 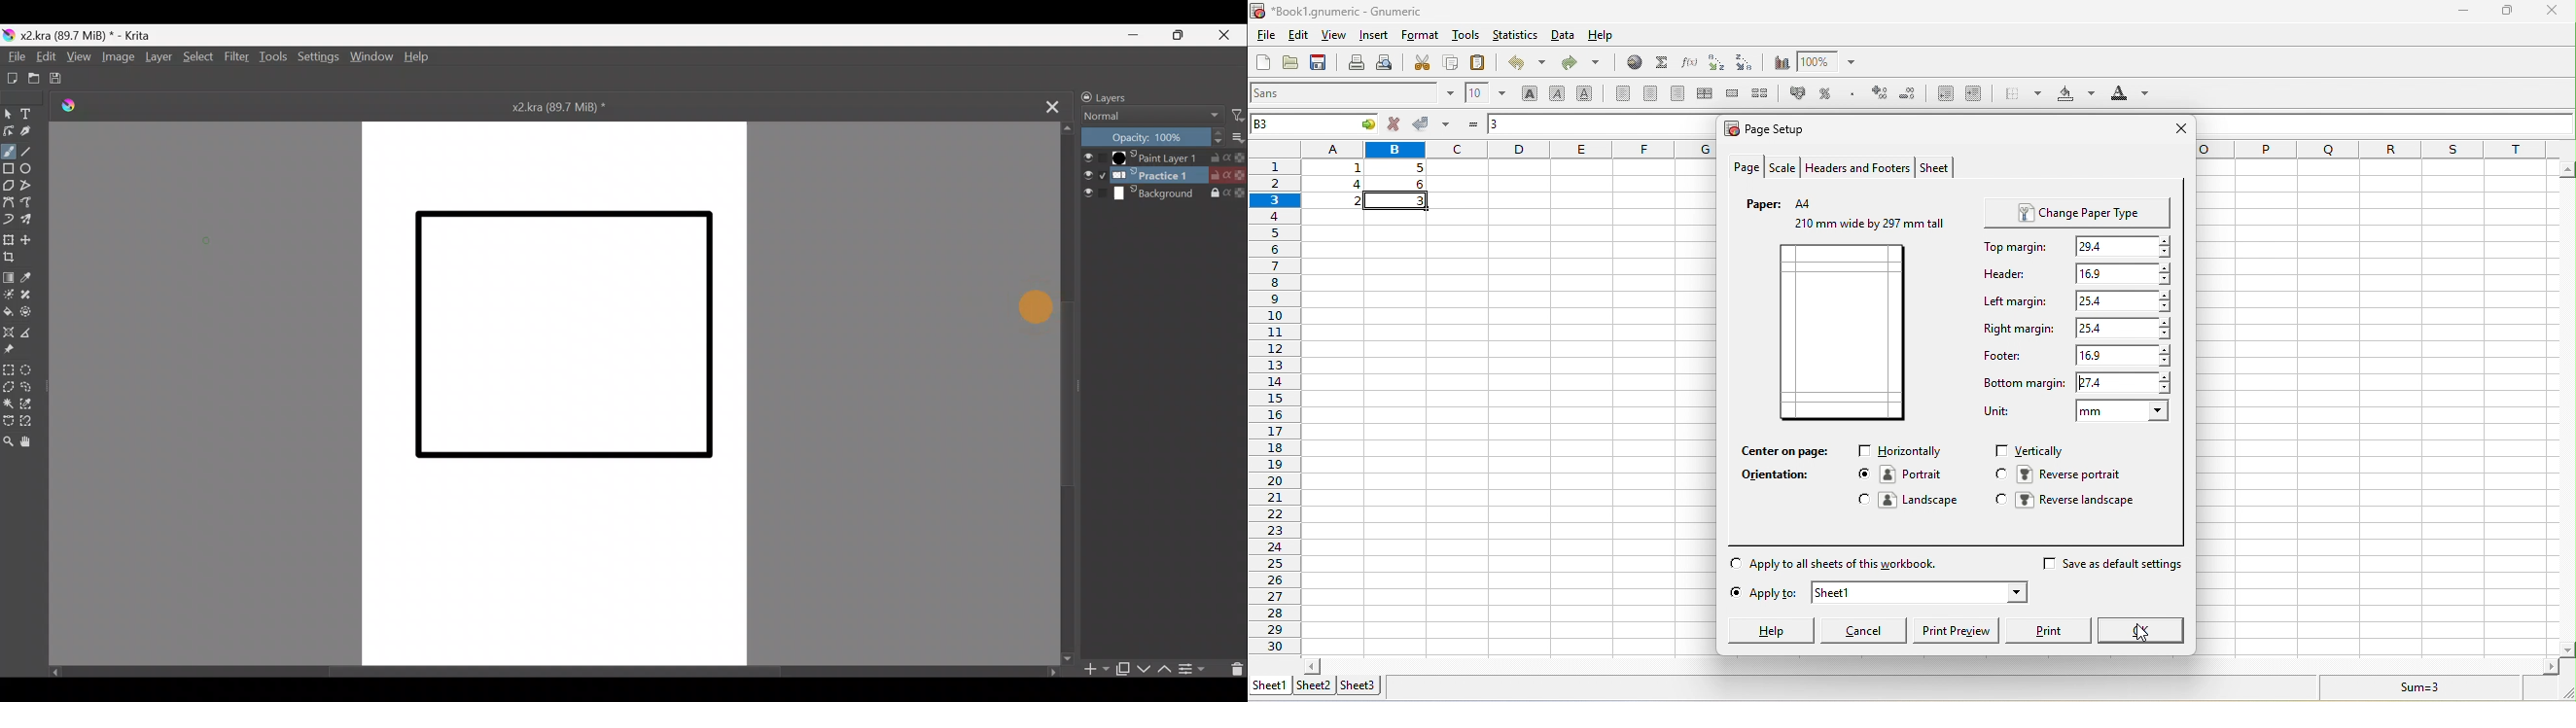 What do you see at coordinates (1237, 116) in the screenshot?
I see `Filter` at bounding box center [1237, 116].